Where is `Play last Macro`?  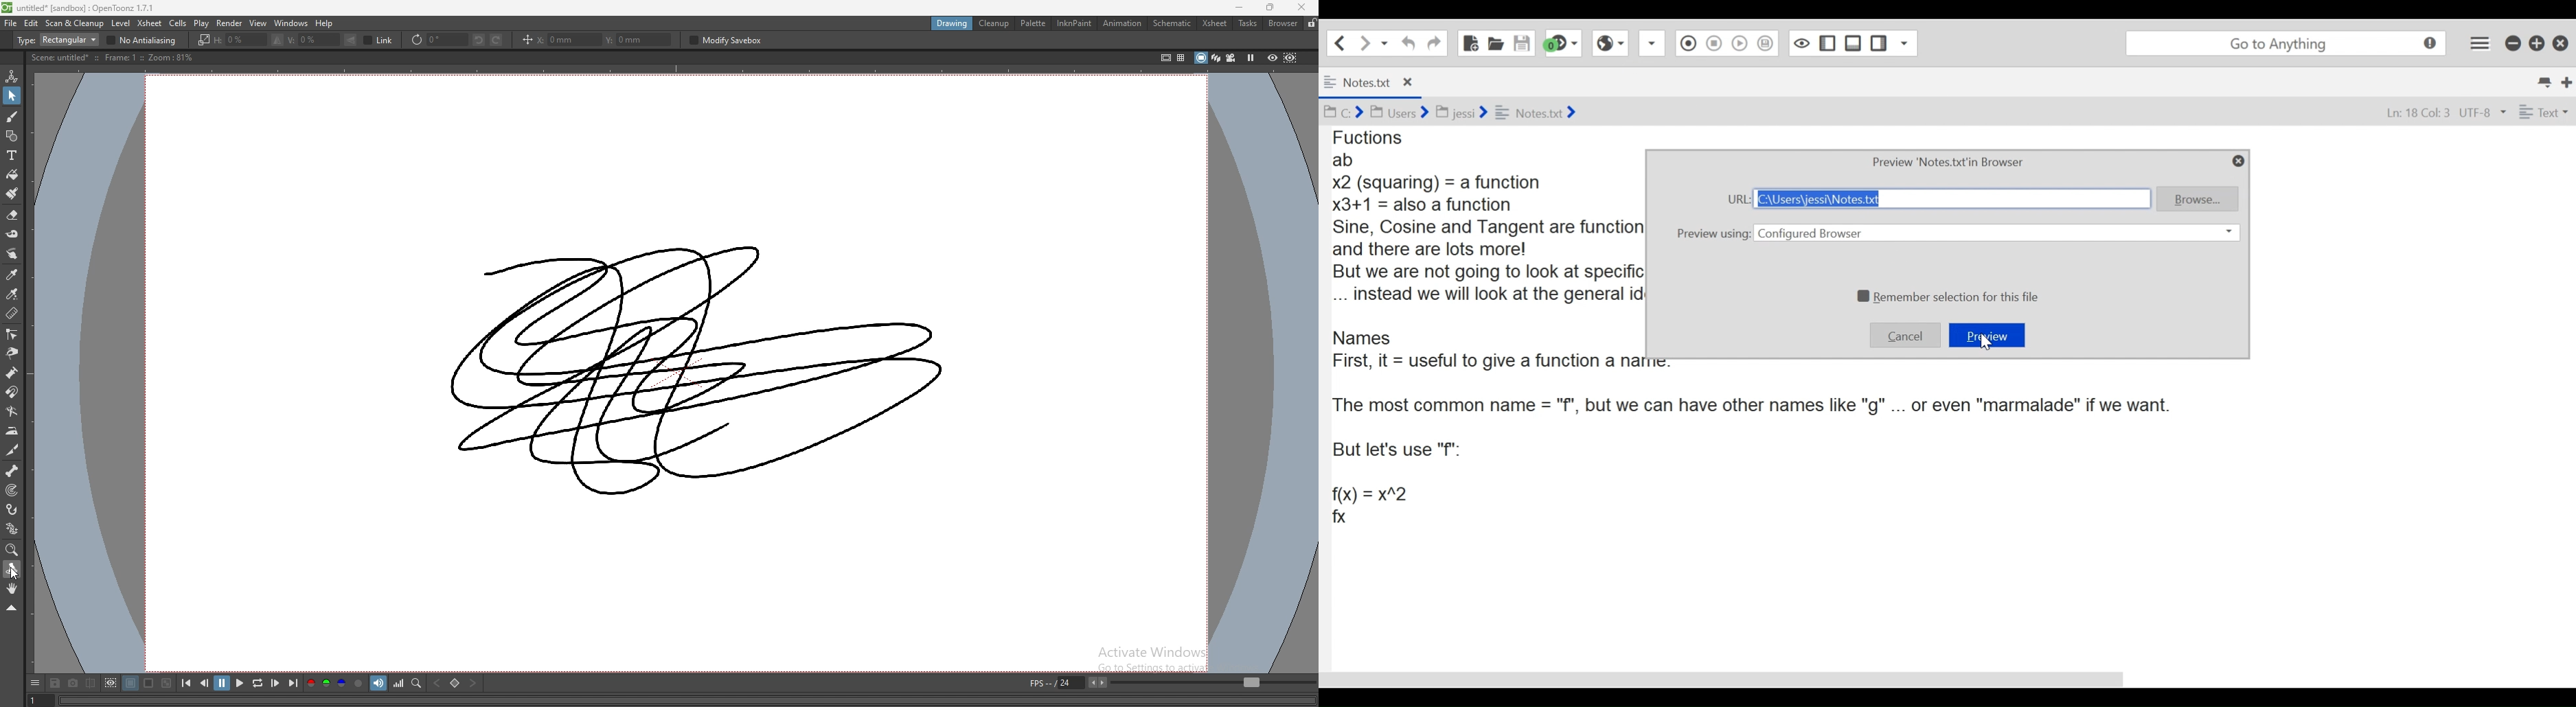
Play last Macro is located at coordinates (1738, 43).